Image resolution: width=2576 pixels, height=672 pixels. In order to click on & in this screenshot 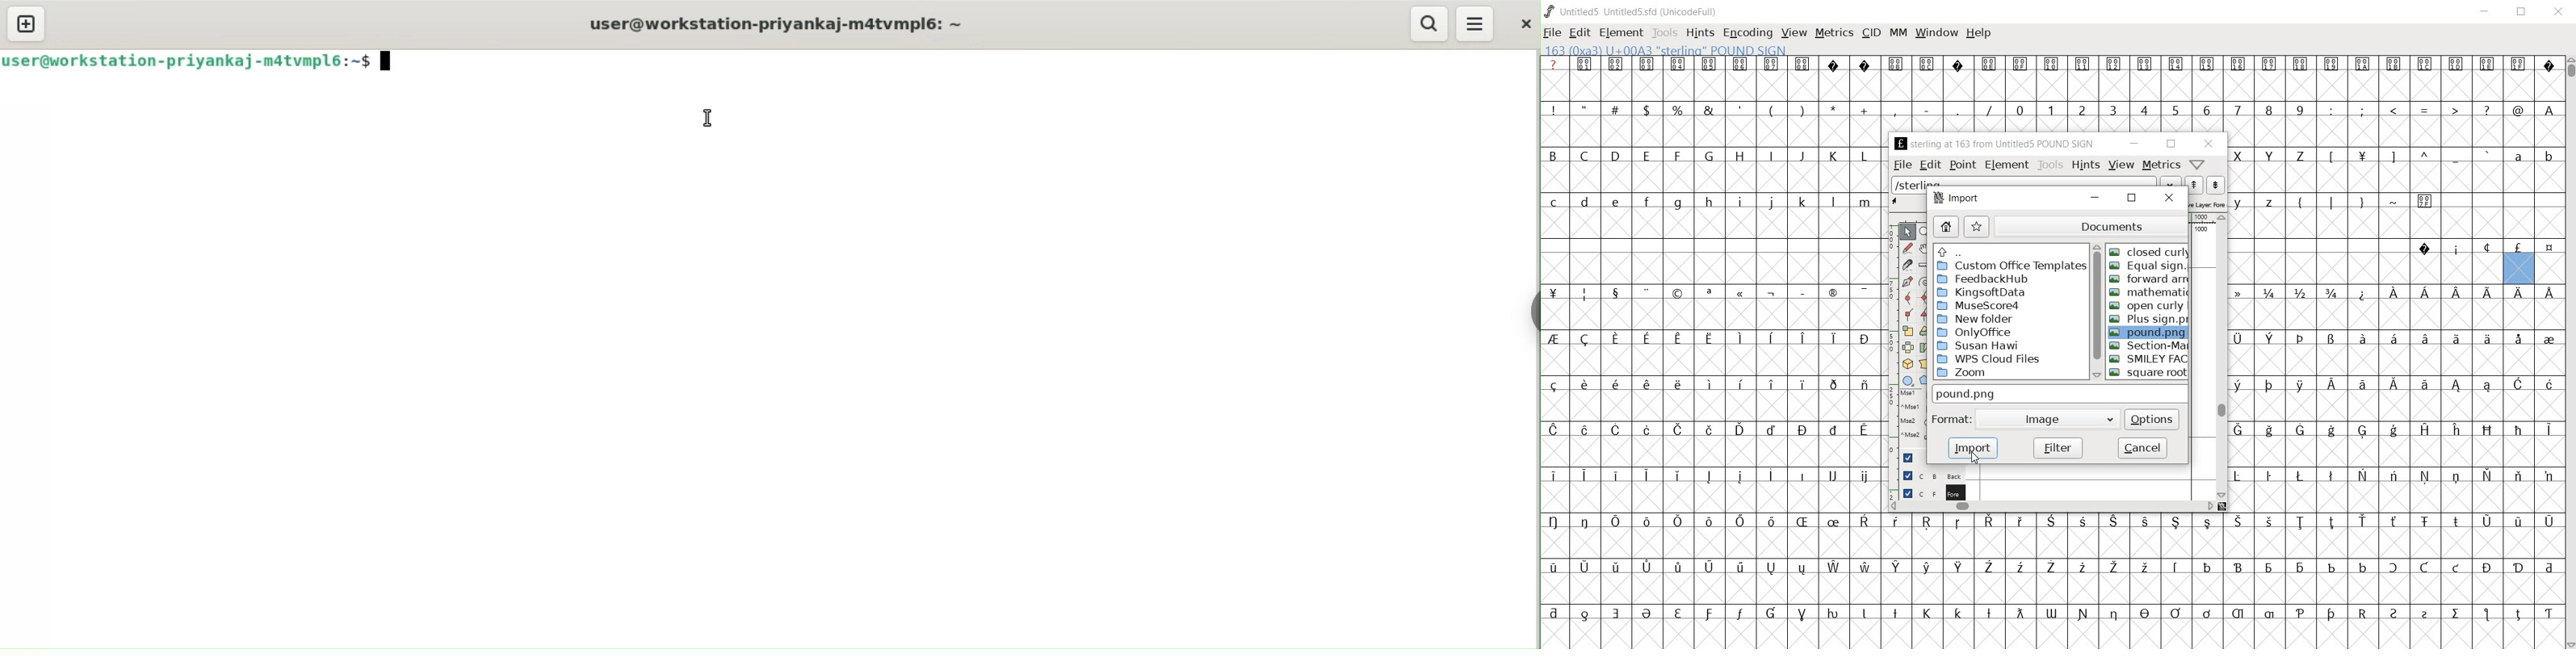, I will do `click(1710, 109)`.